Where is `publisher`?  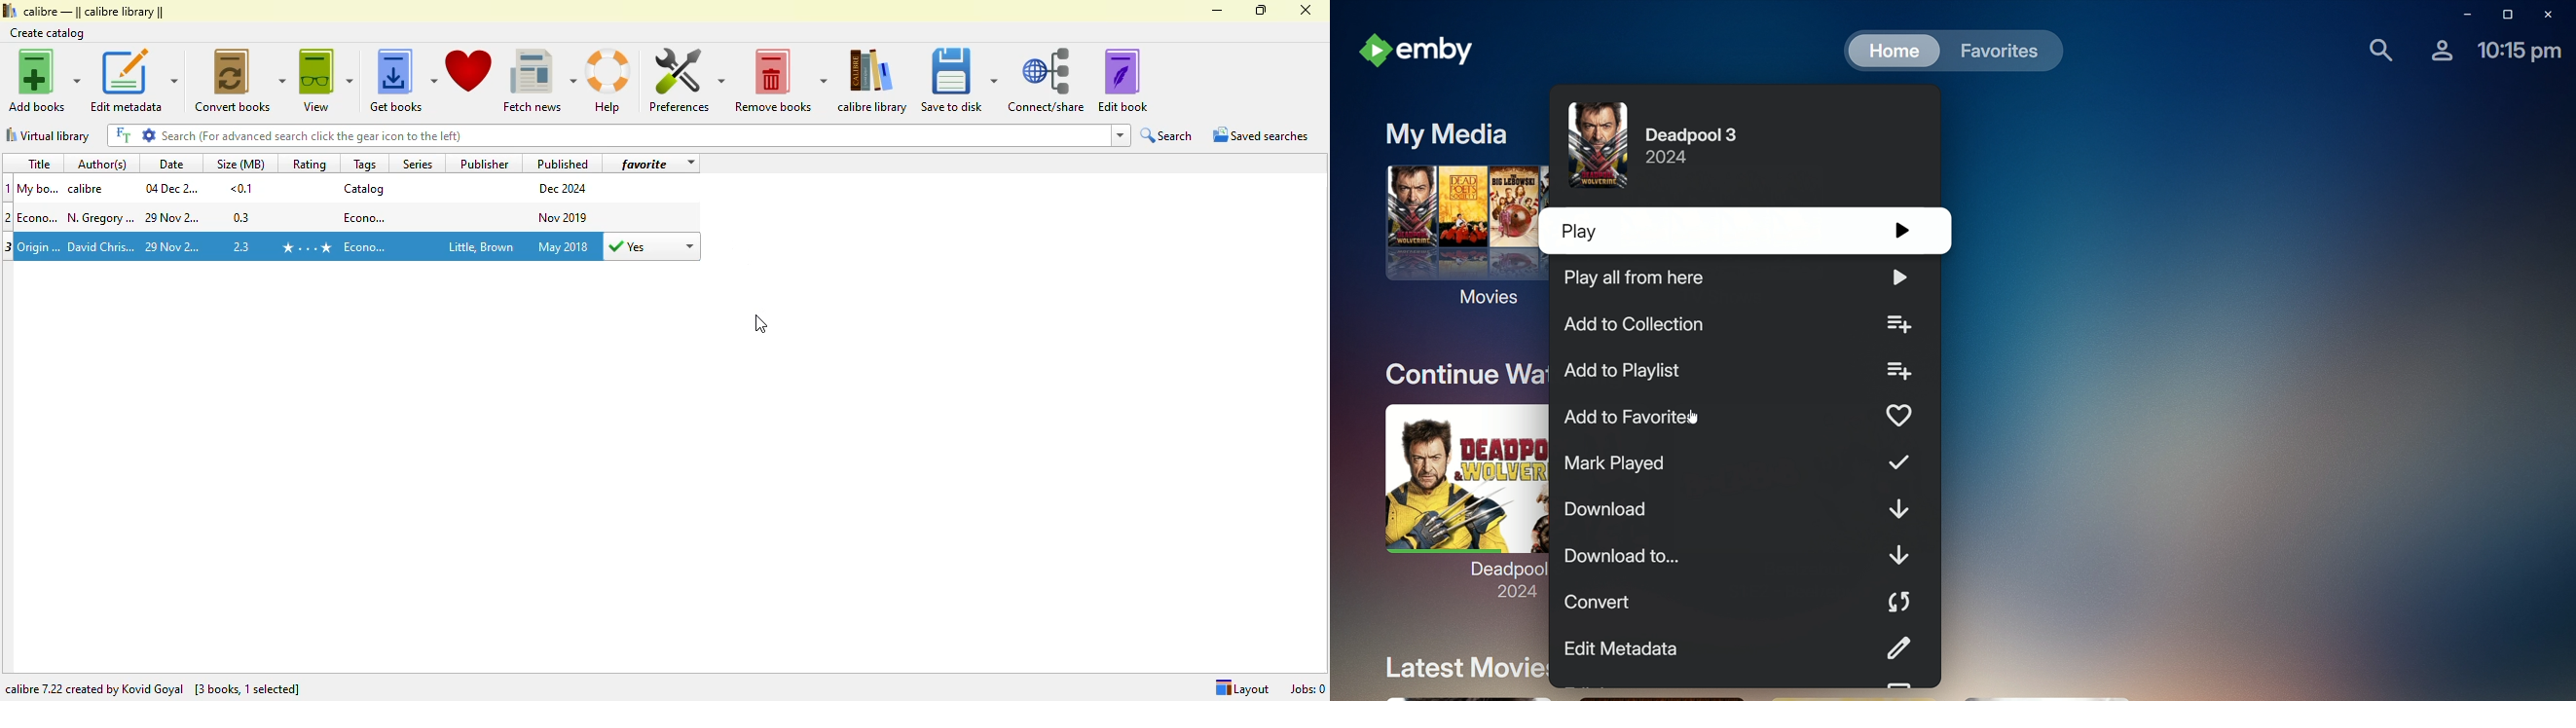 publisher is located at coordinates (479, 248).